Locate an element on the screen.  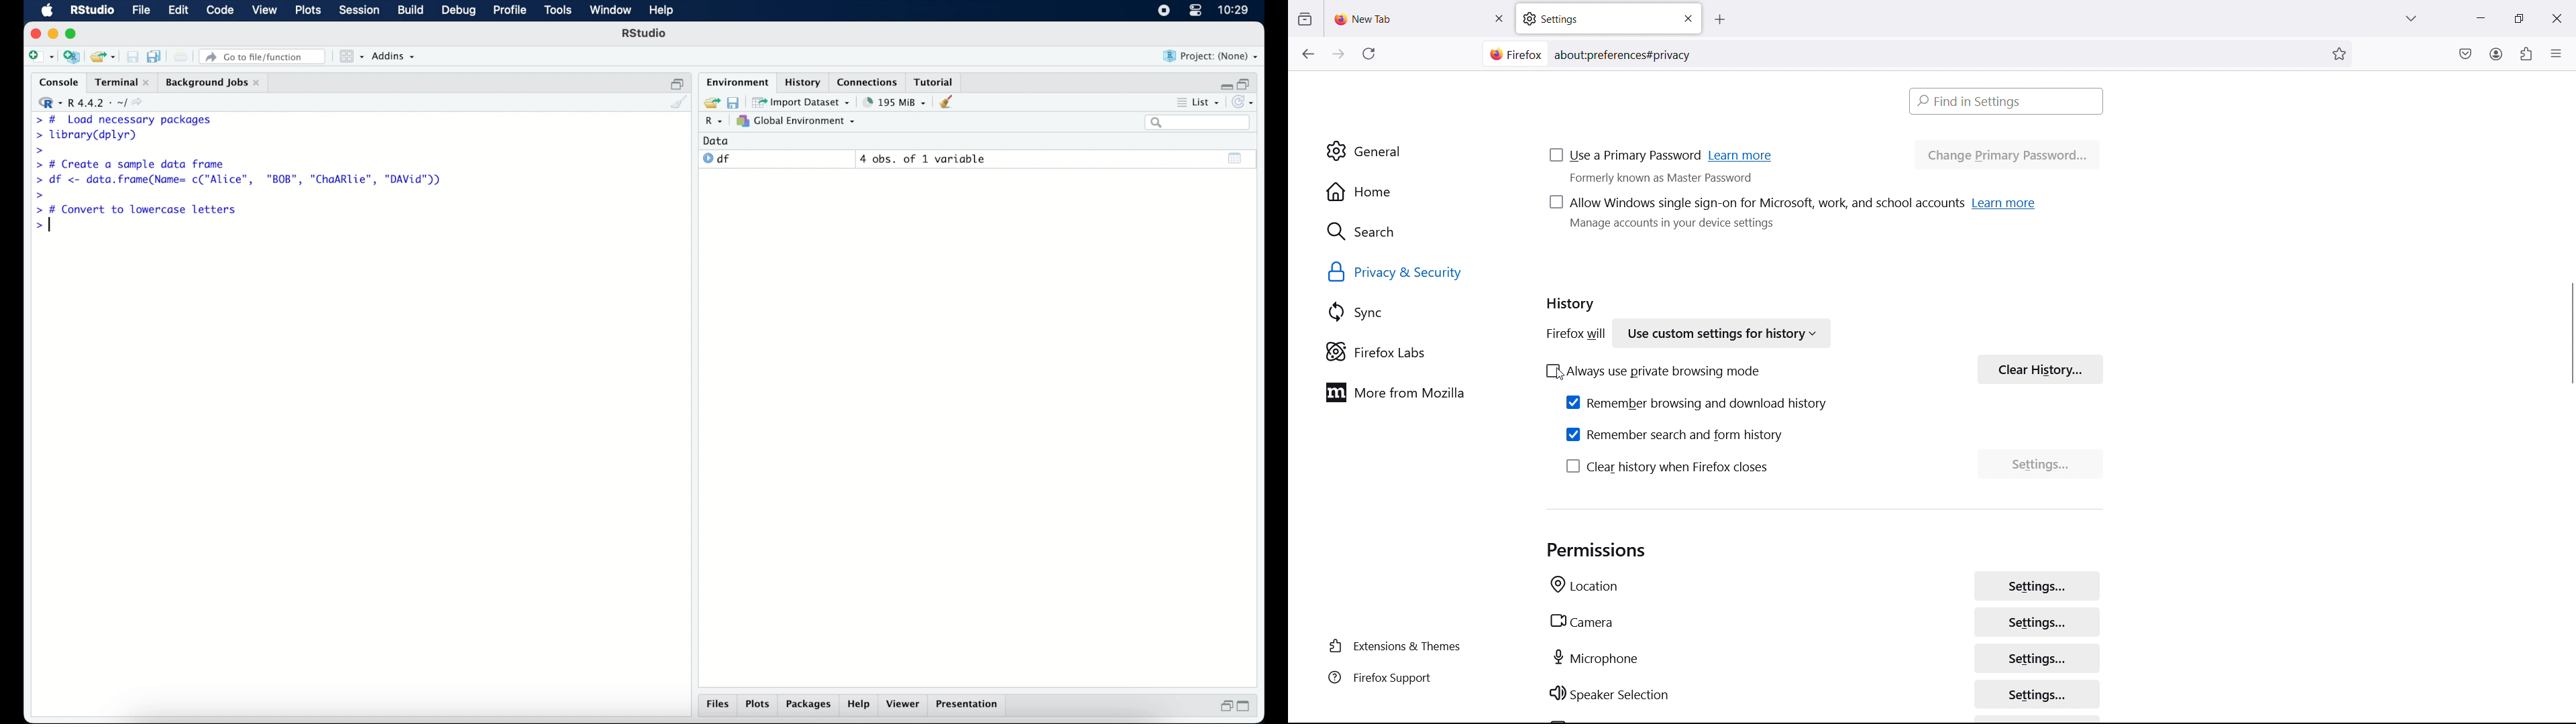
> # Convert to lowercase letters| is located at coordinates (137, 210).